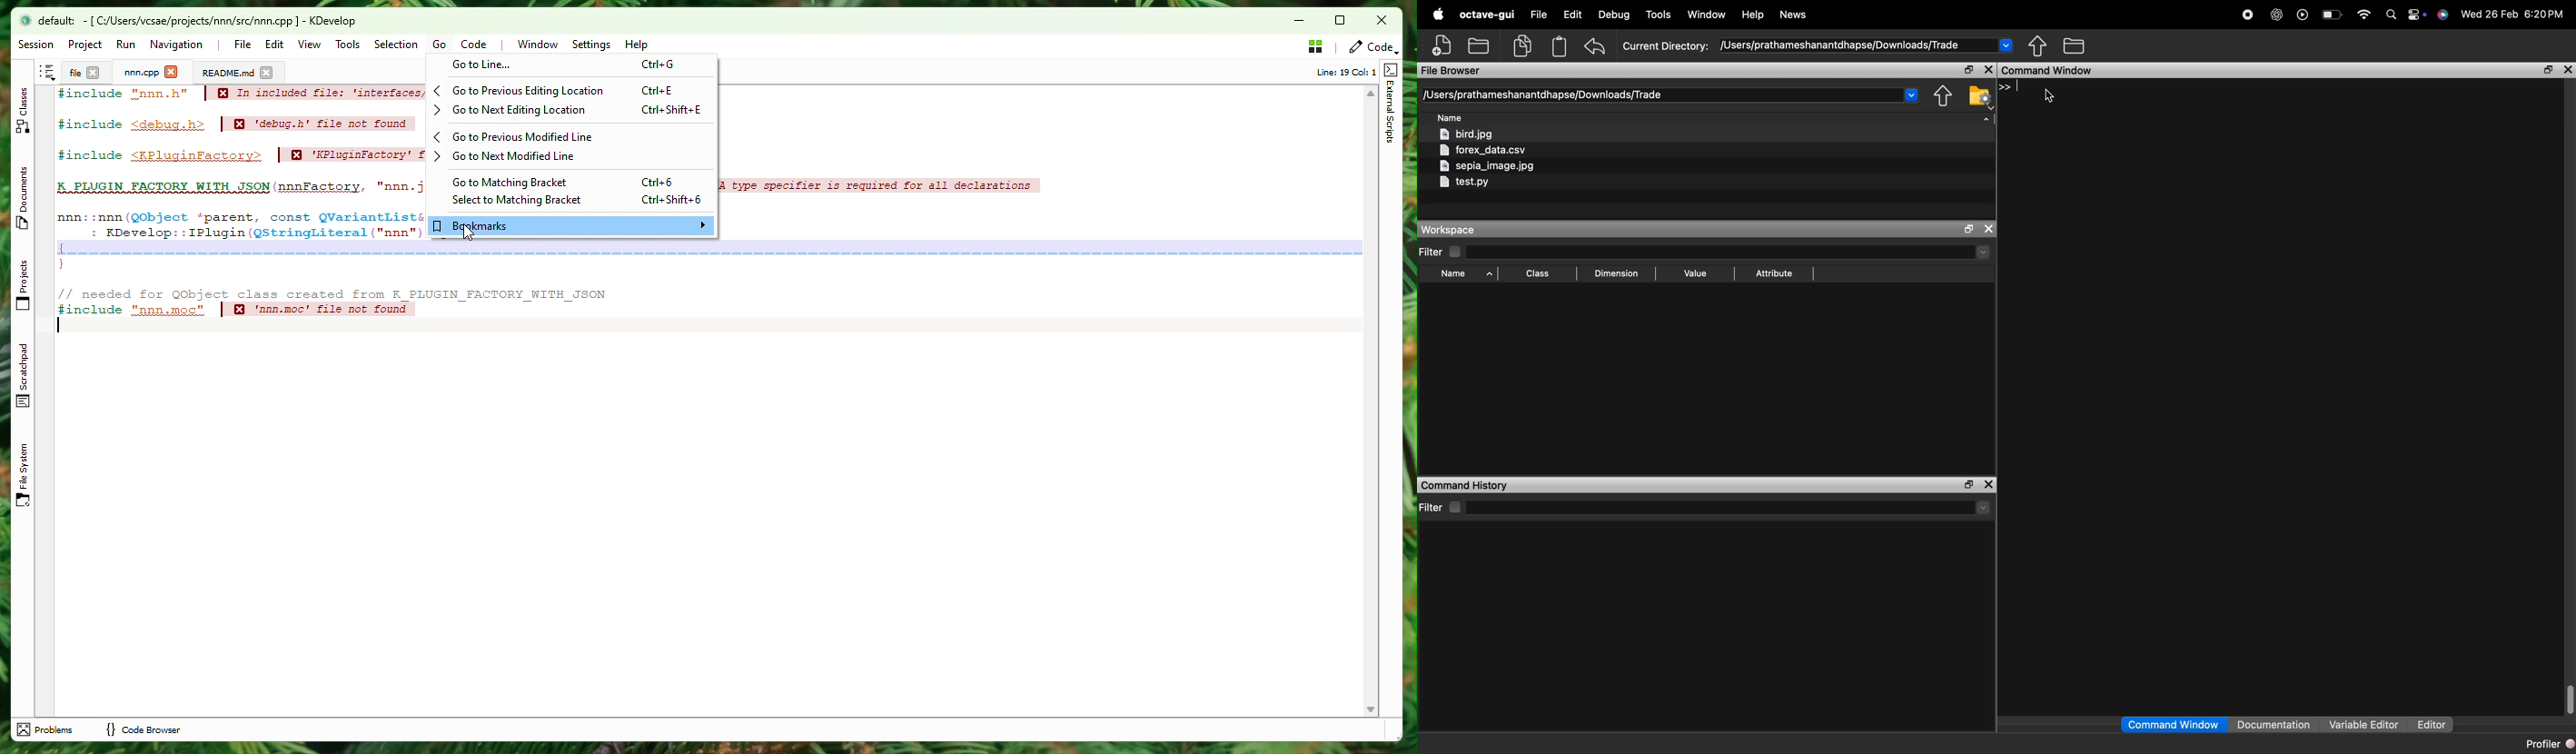  I want to click on apple menu, so click(1437, 13).